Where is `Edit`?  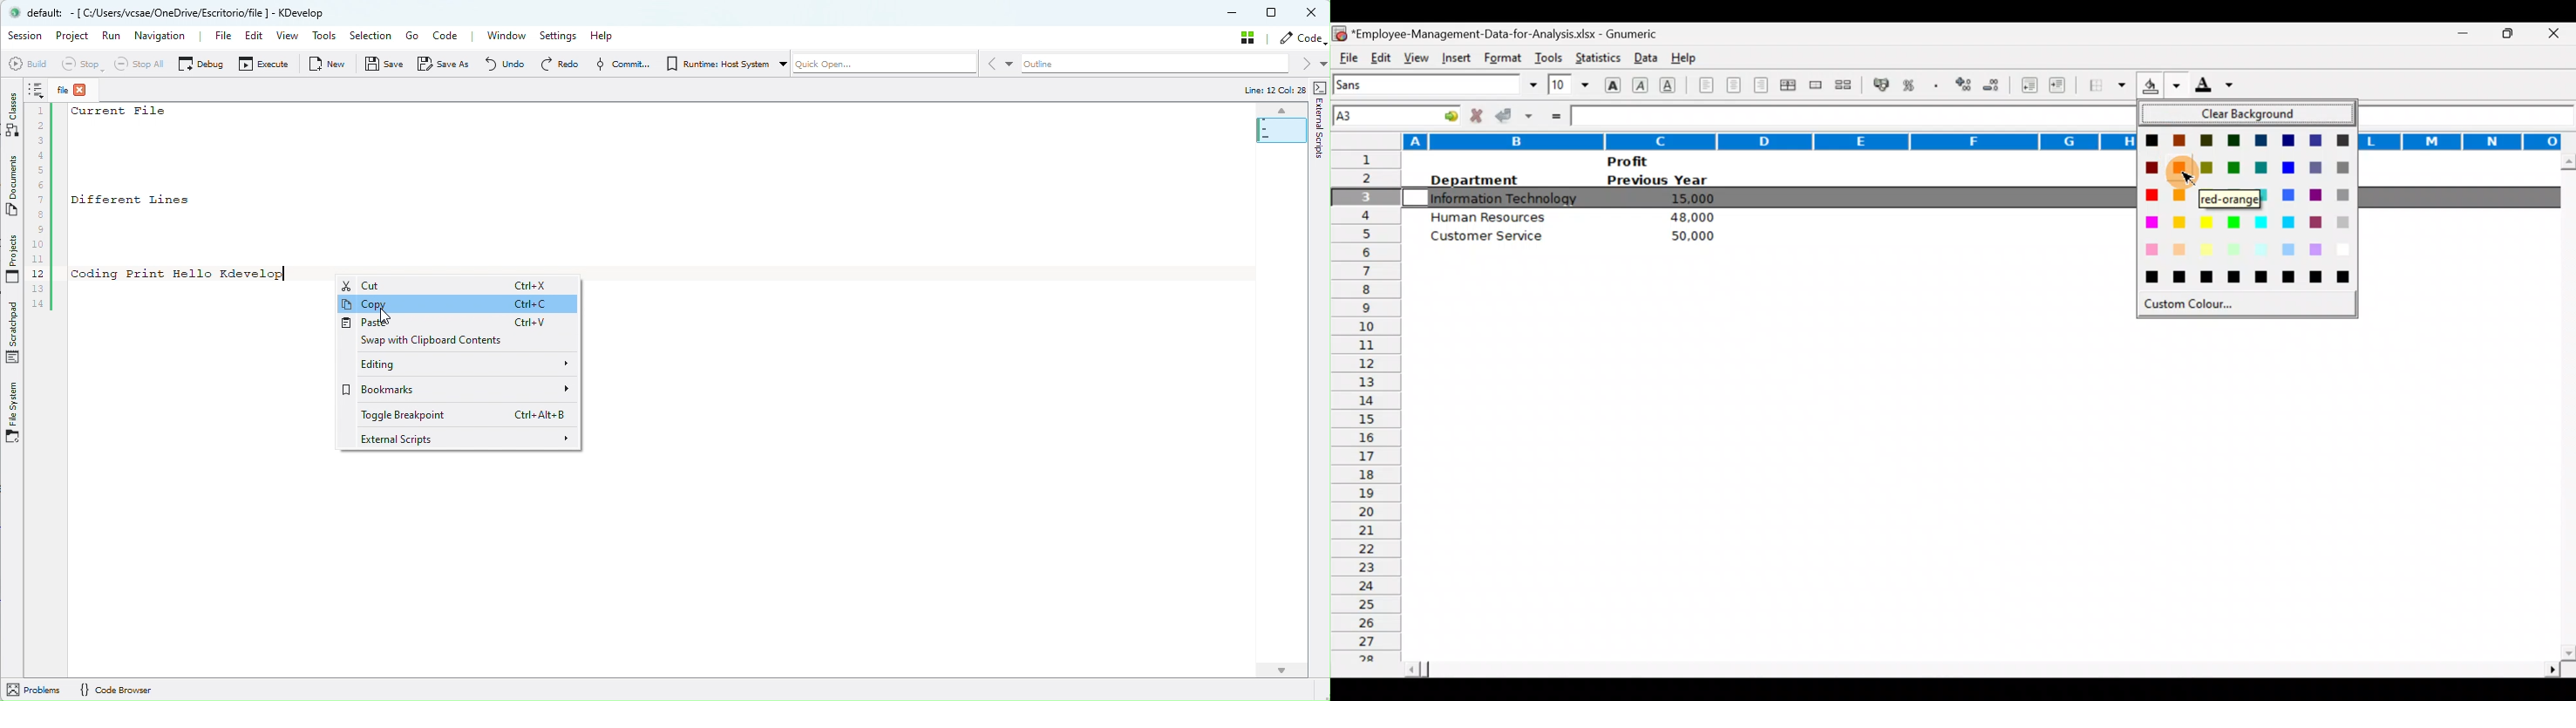
Edit is located at coordinates (1380, 56).